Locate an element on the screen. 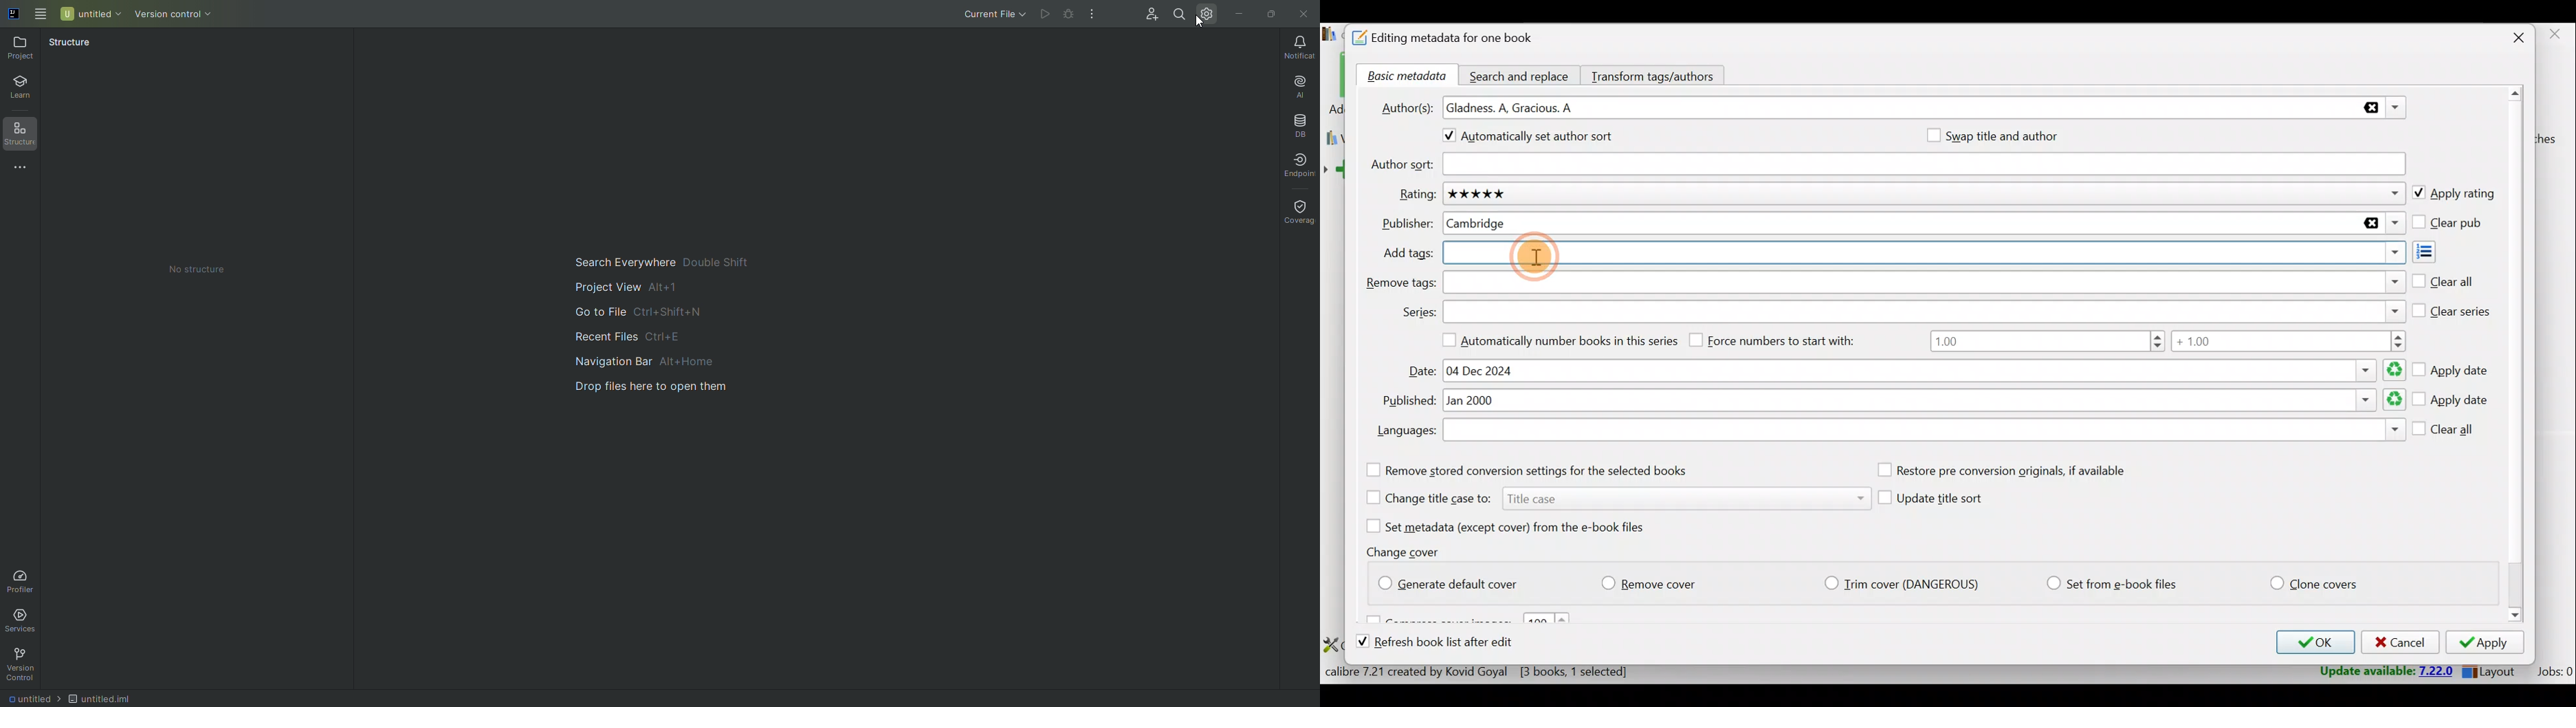 This screenshot has width=2576, height=728. Clear all is located at coordinates (2444, 279).